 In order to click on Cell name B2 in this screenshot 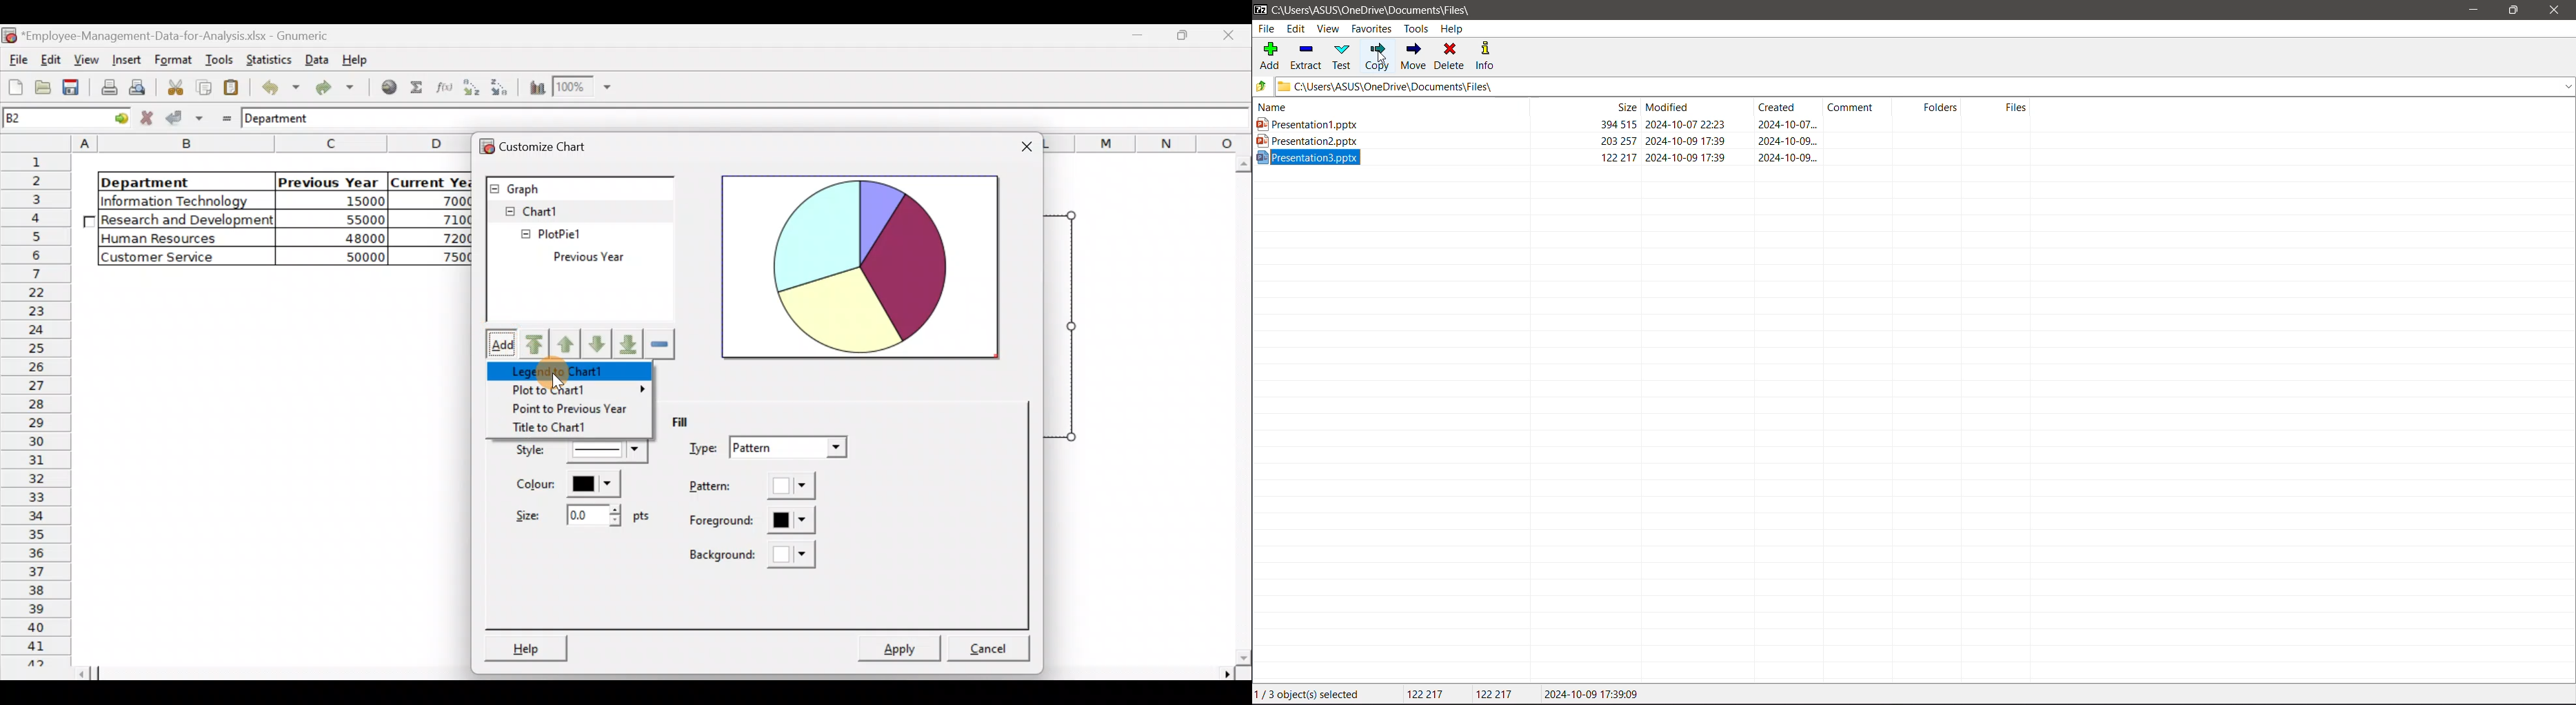, I will do `click(44, 119)`.